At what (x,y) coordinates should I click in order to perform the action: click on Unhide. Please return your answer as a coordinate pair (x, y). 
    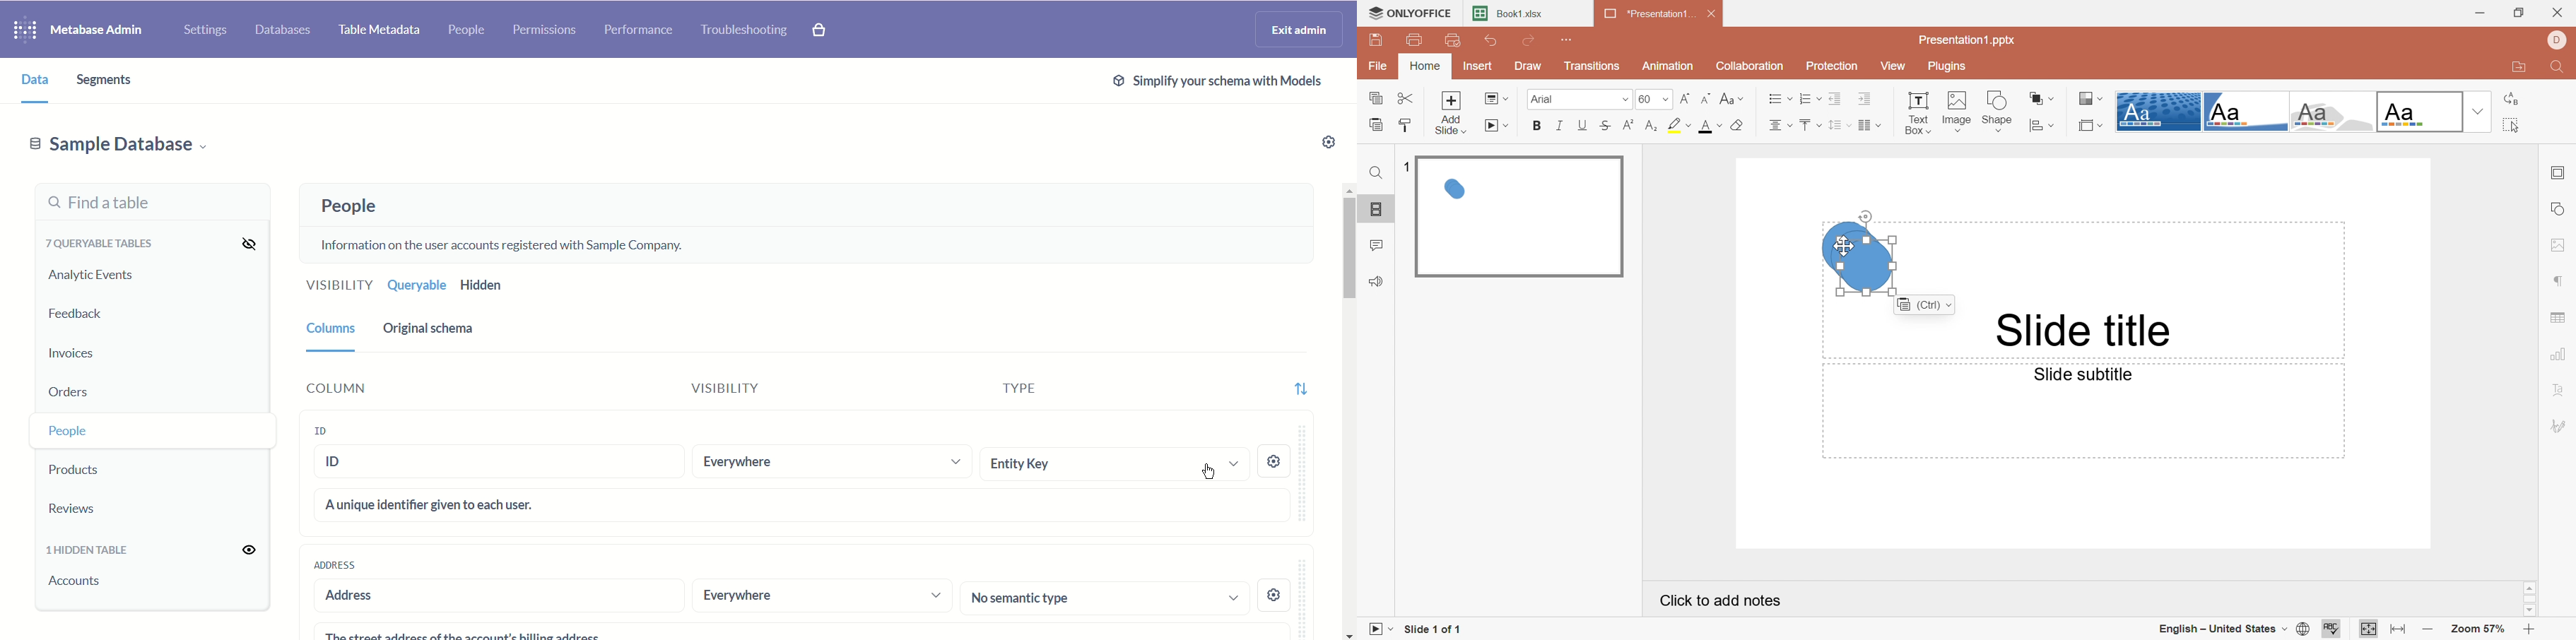
    Looking at the image, I should click on (241, 550).